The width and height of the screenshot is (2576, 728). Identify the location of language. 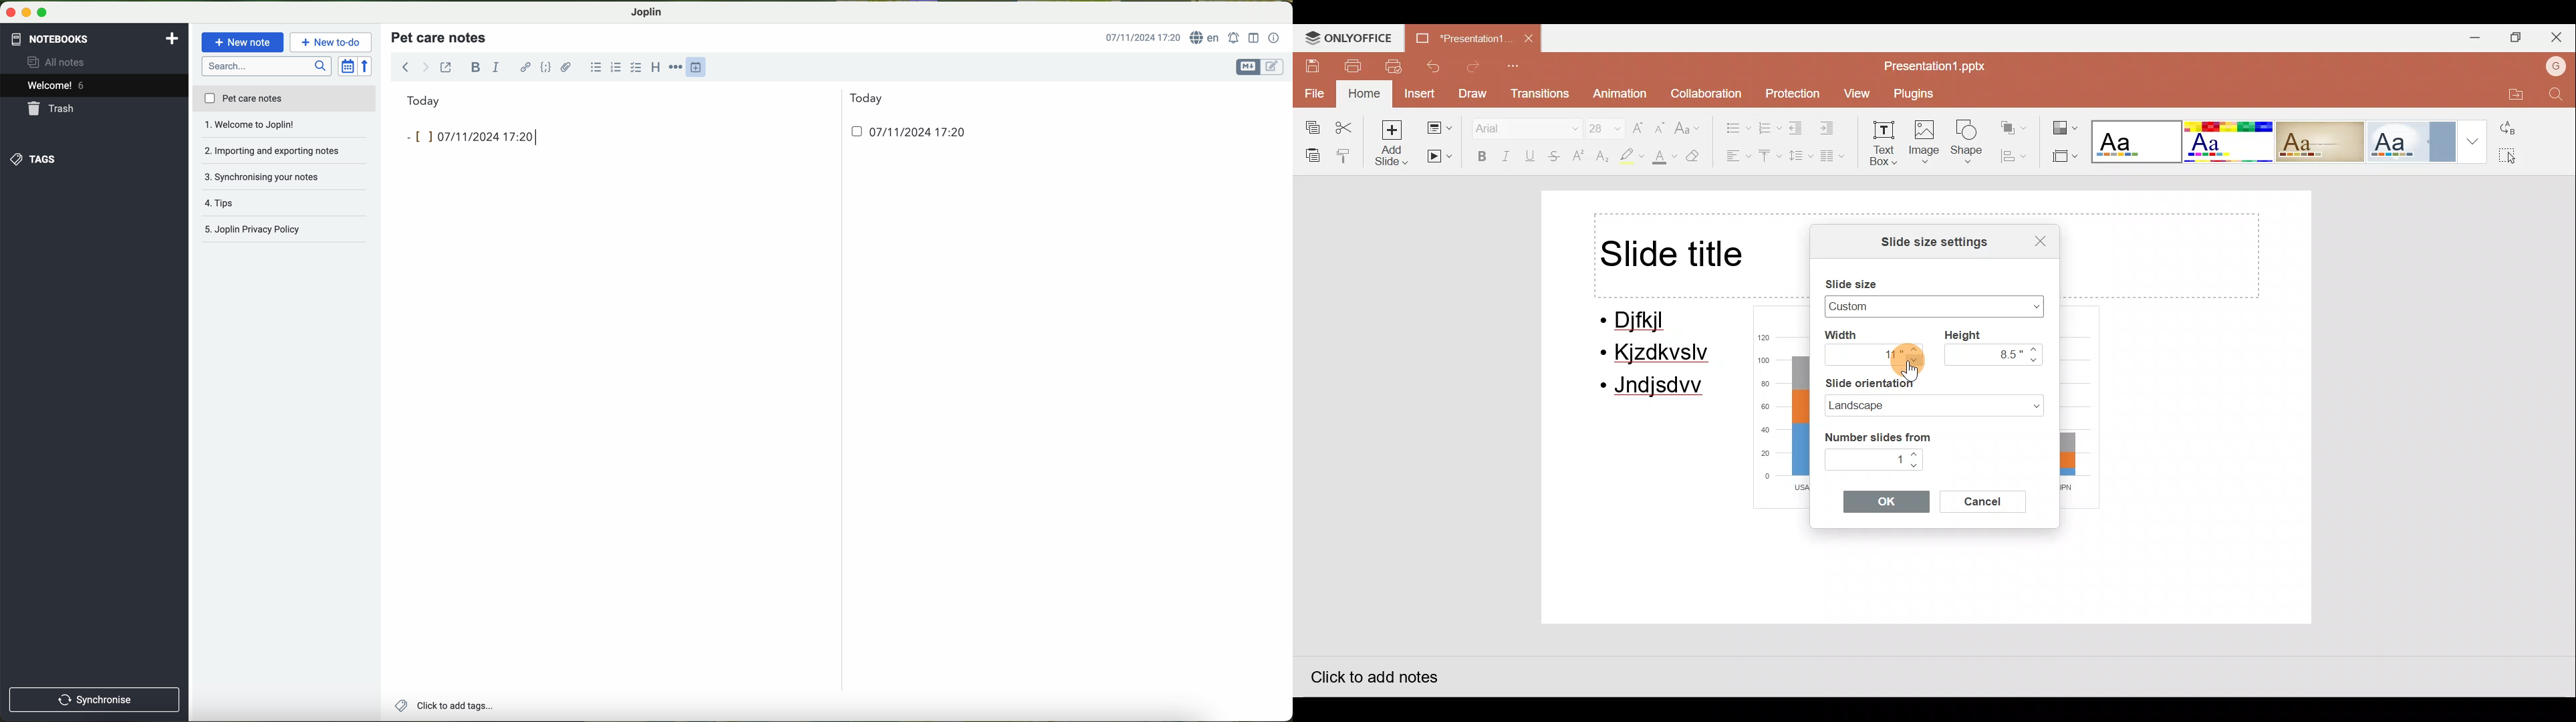
(1206, 38).